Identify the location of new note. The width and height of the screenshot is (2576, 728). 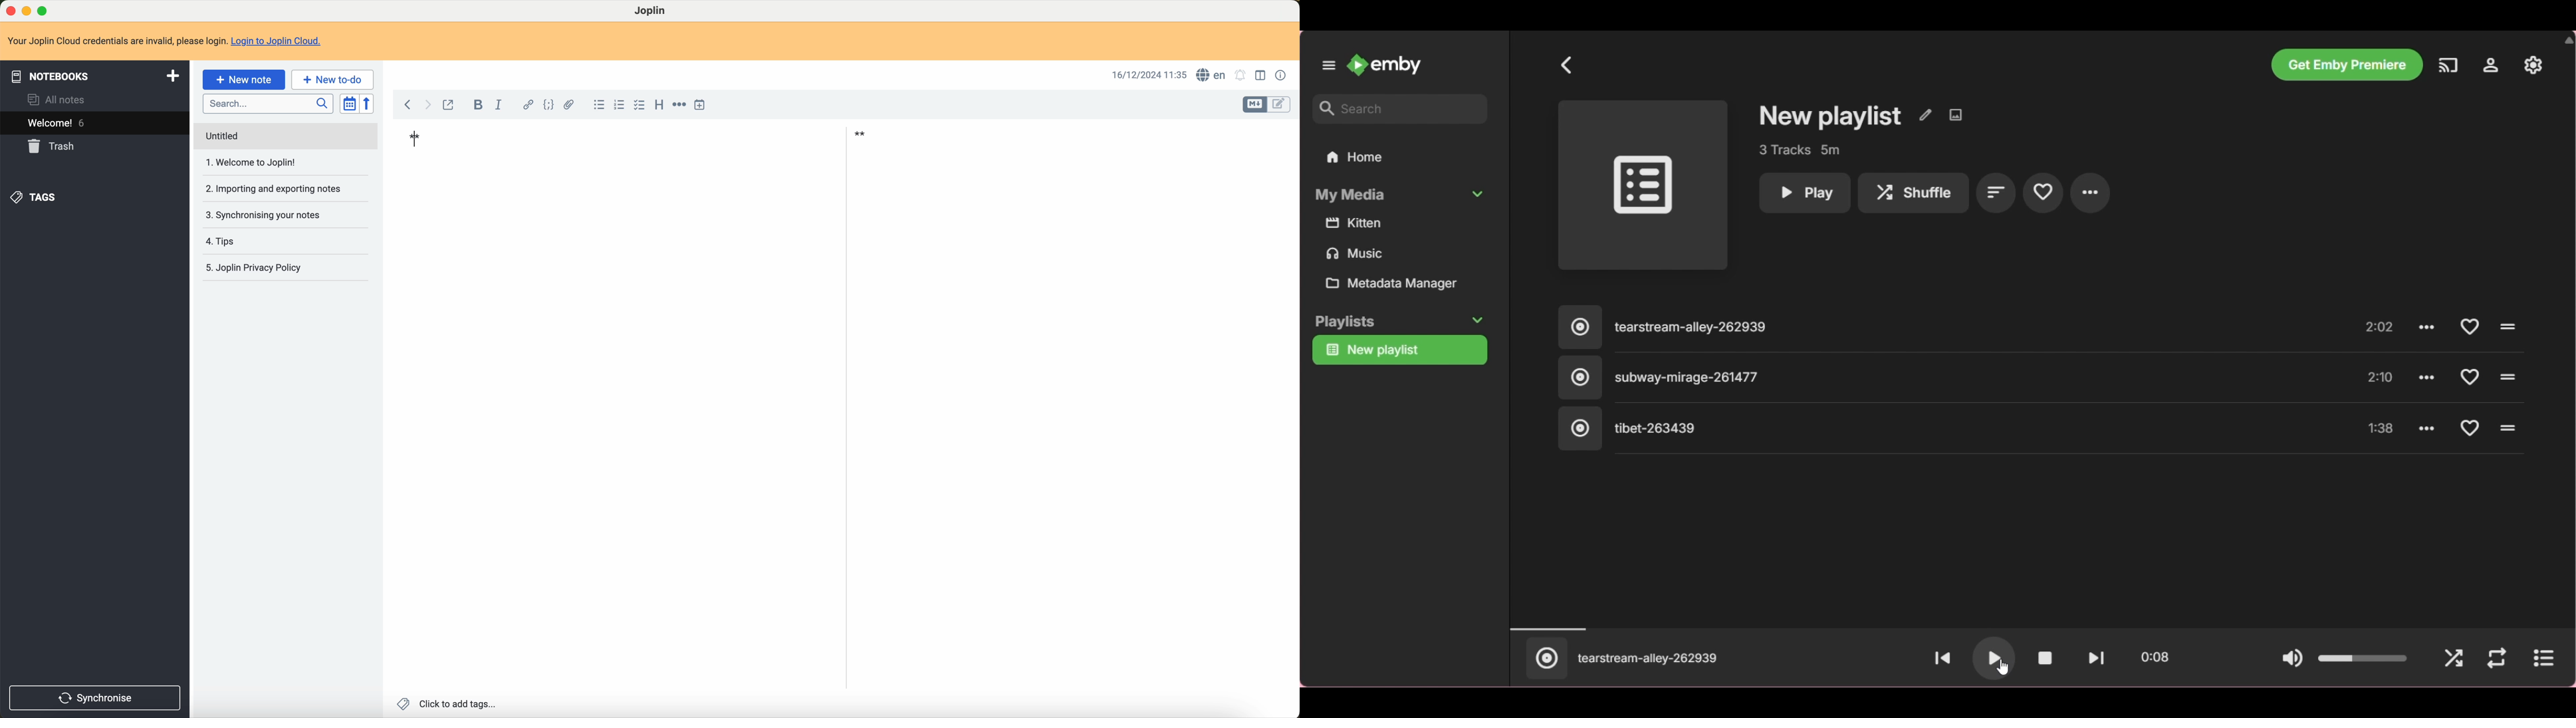
(244, 80).